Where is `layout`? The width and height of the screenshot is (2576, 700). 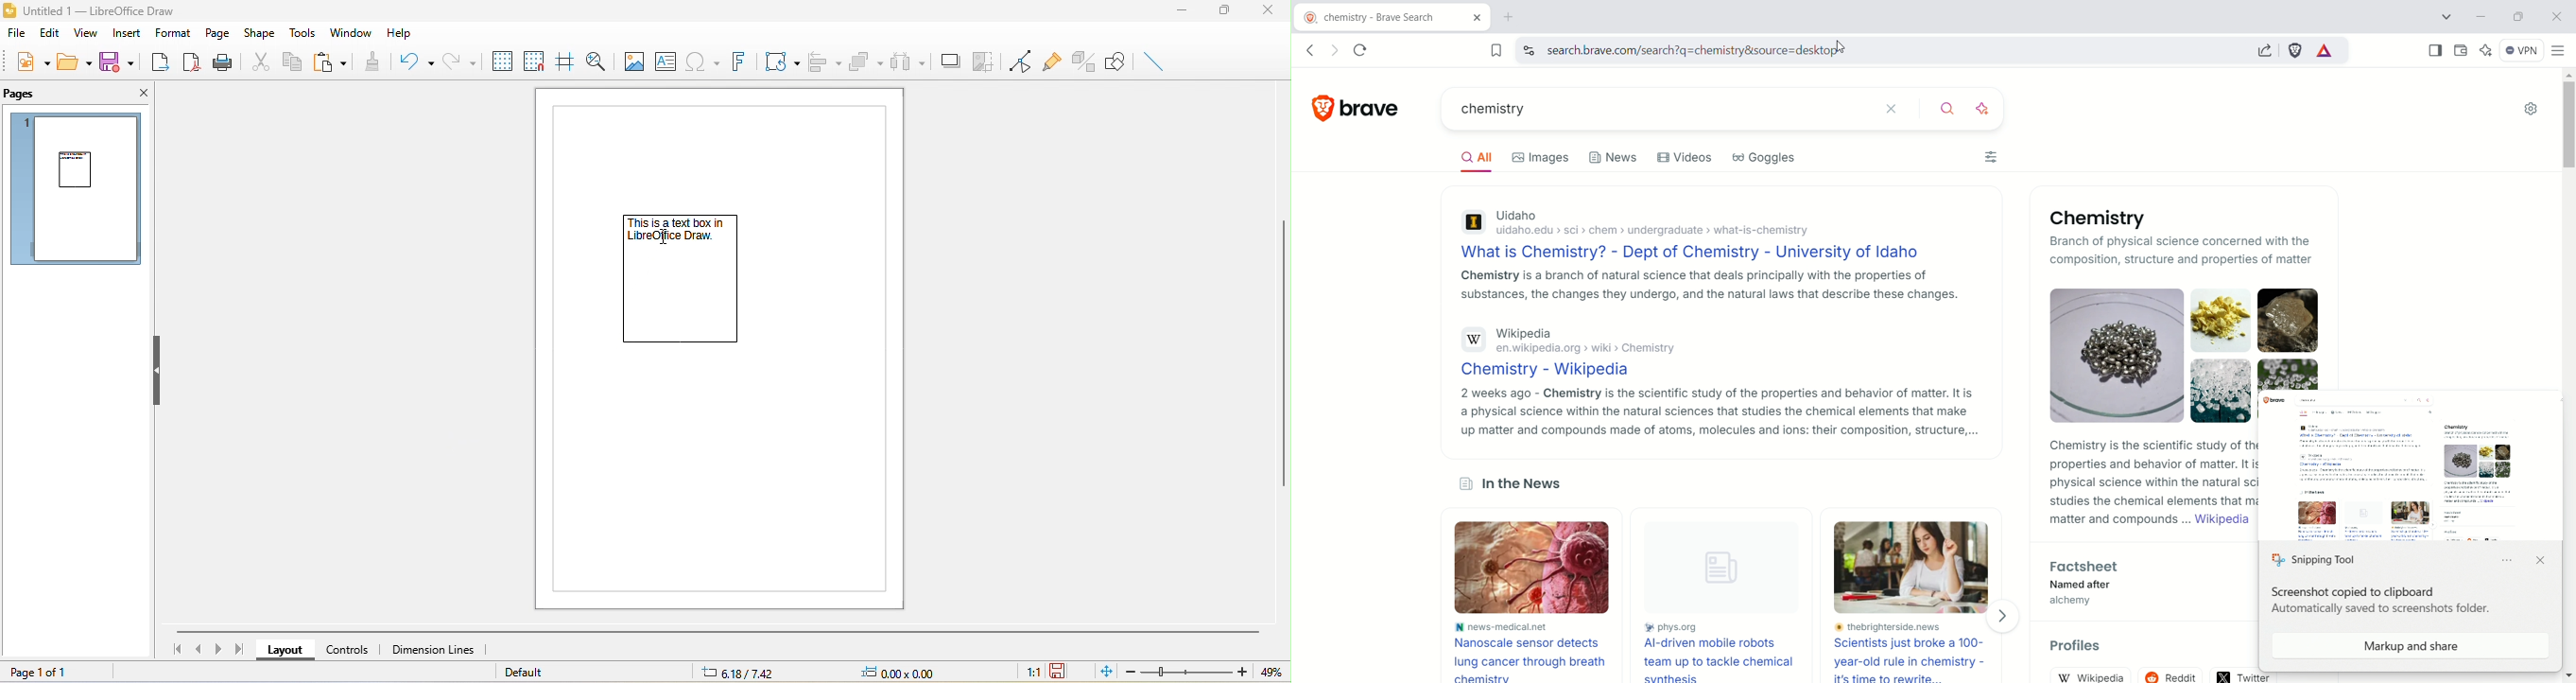 layout is located at coordinates (289, 651).